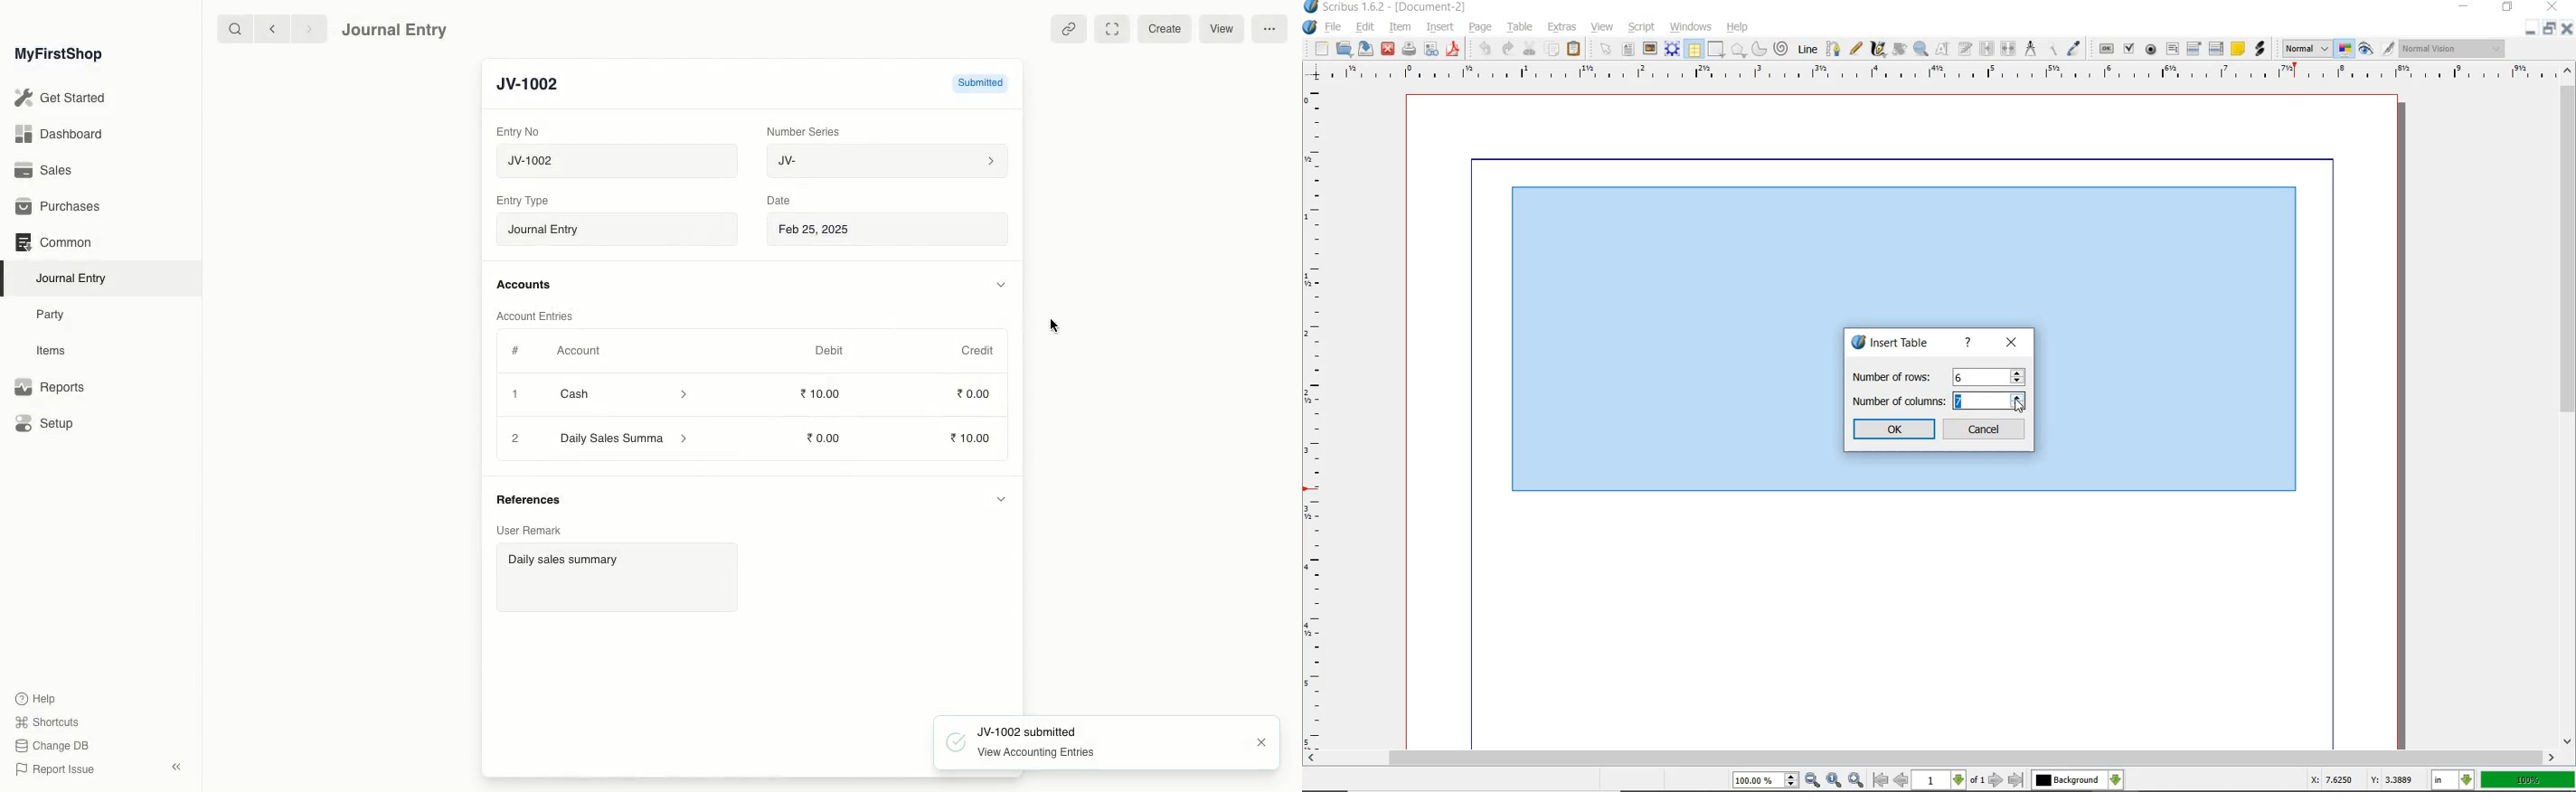  I want to click on preflight verifier, so click(1433, 50).